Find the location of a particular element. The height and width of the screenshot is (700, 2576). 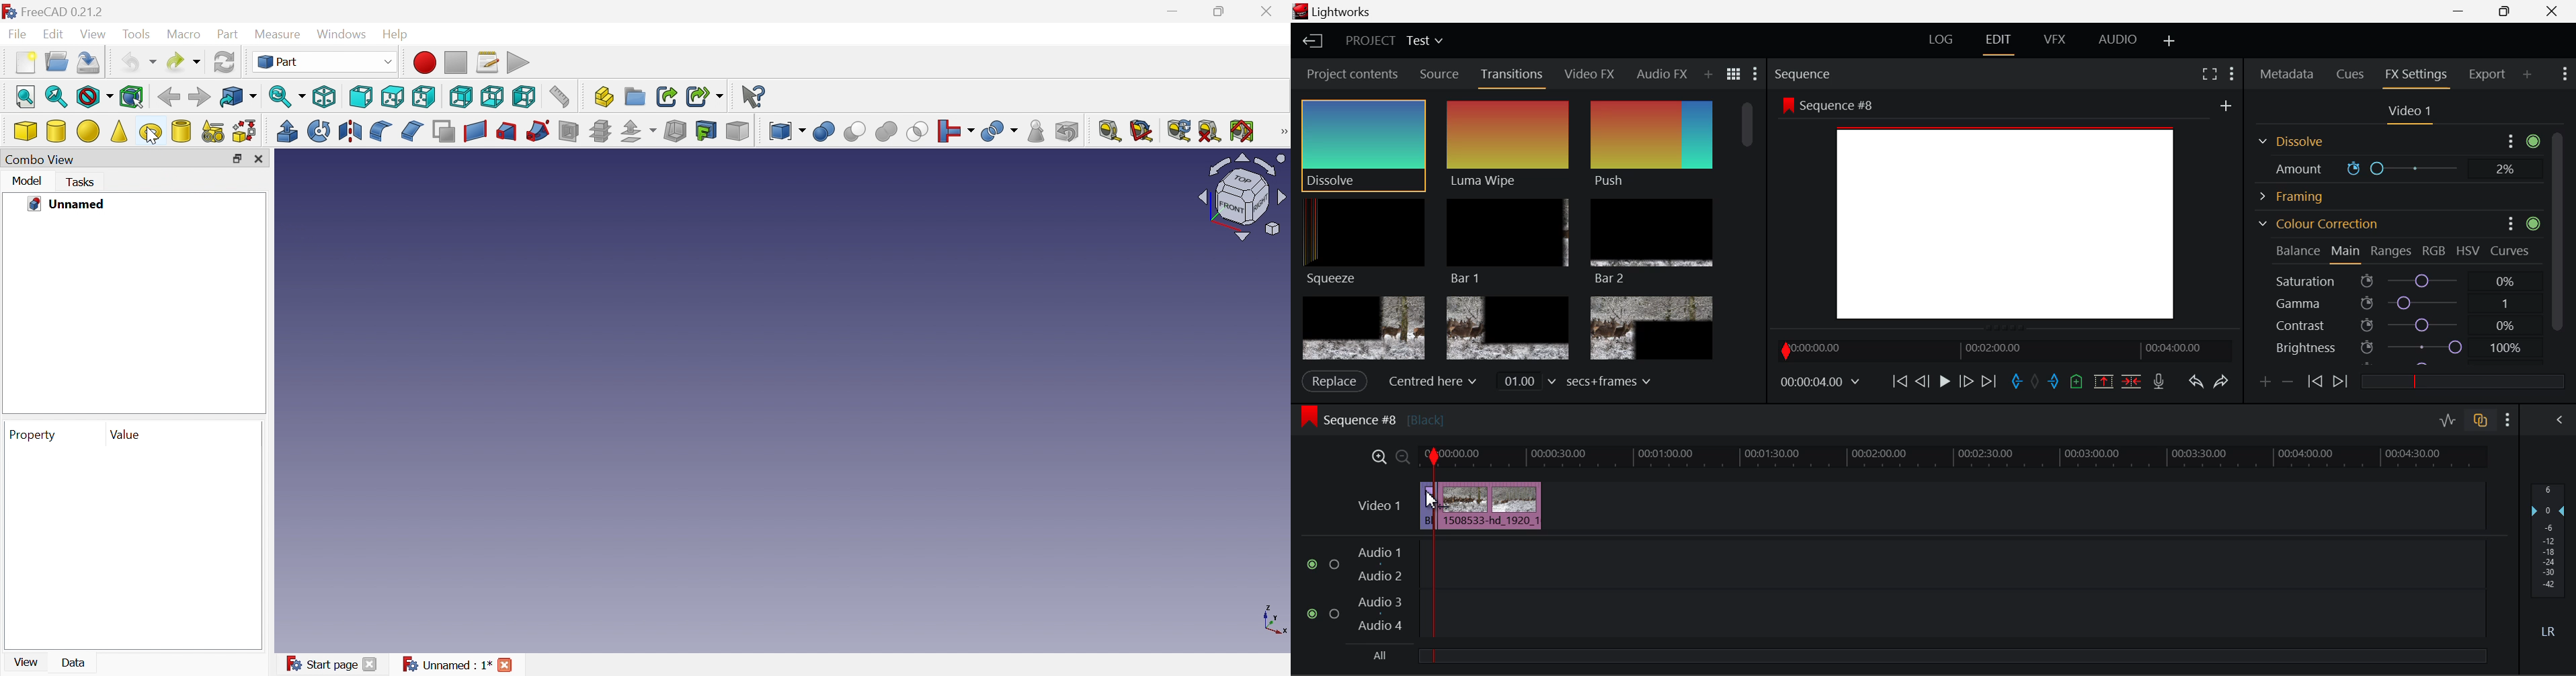

Farming is located at coordinates (2296, 196).